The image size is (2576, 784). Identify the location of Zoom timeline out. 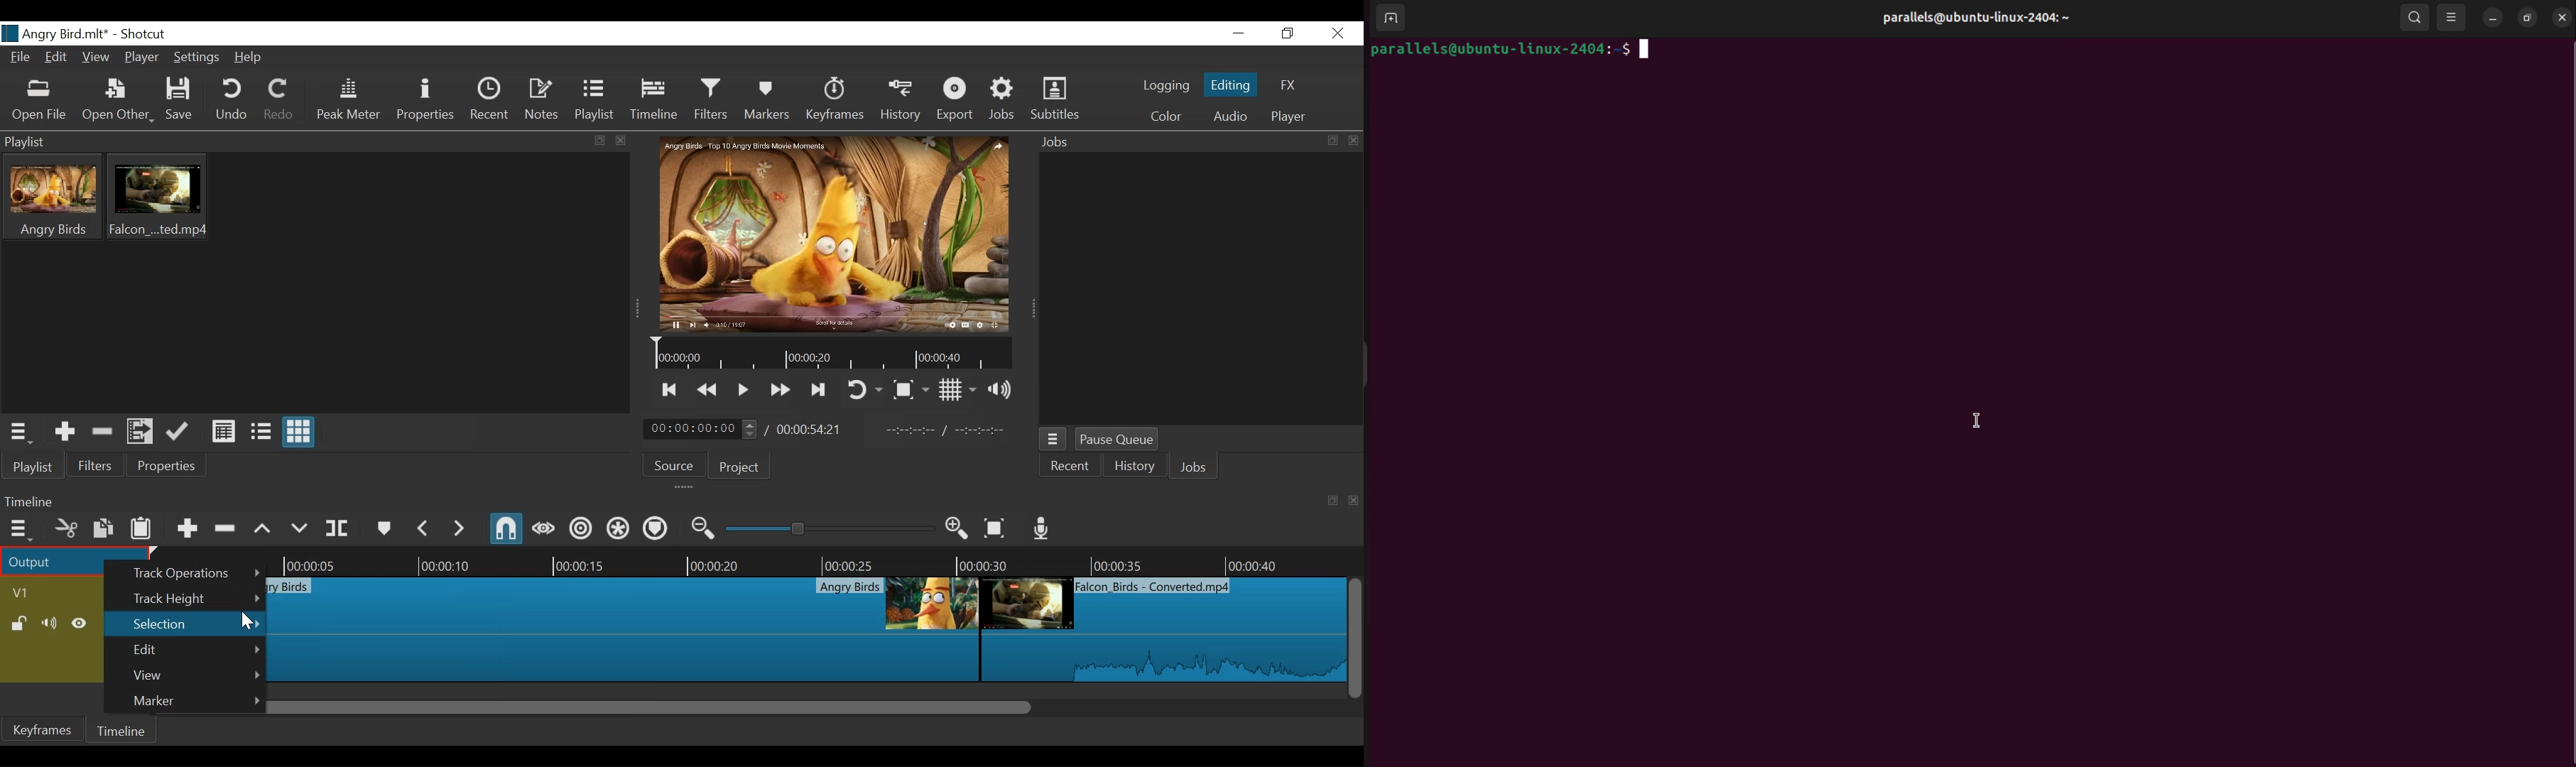
(702, 528).